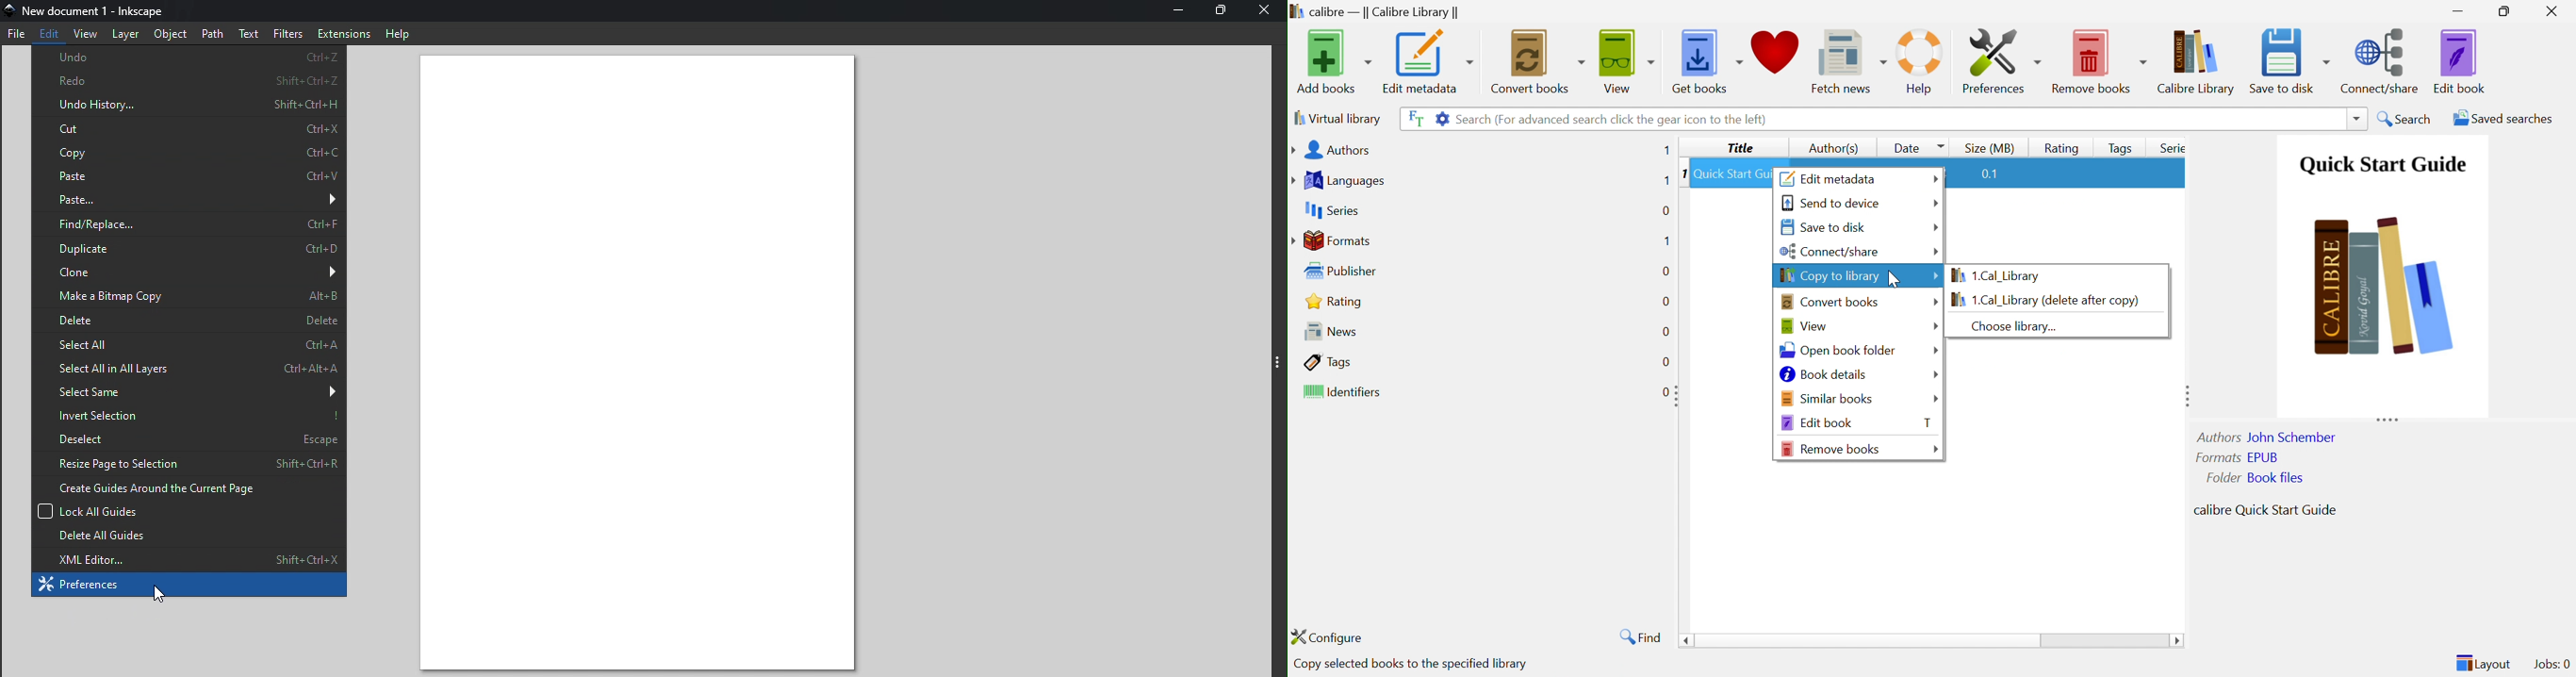 This screenshot has width=2576, height=700. Describe the element at coordinates (1816, 422) in the screenshot. I see `Edit book` at that location.